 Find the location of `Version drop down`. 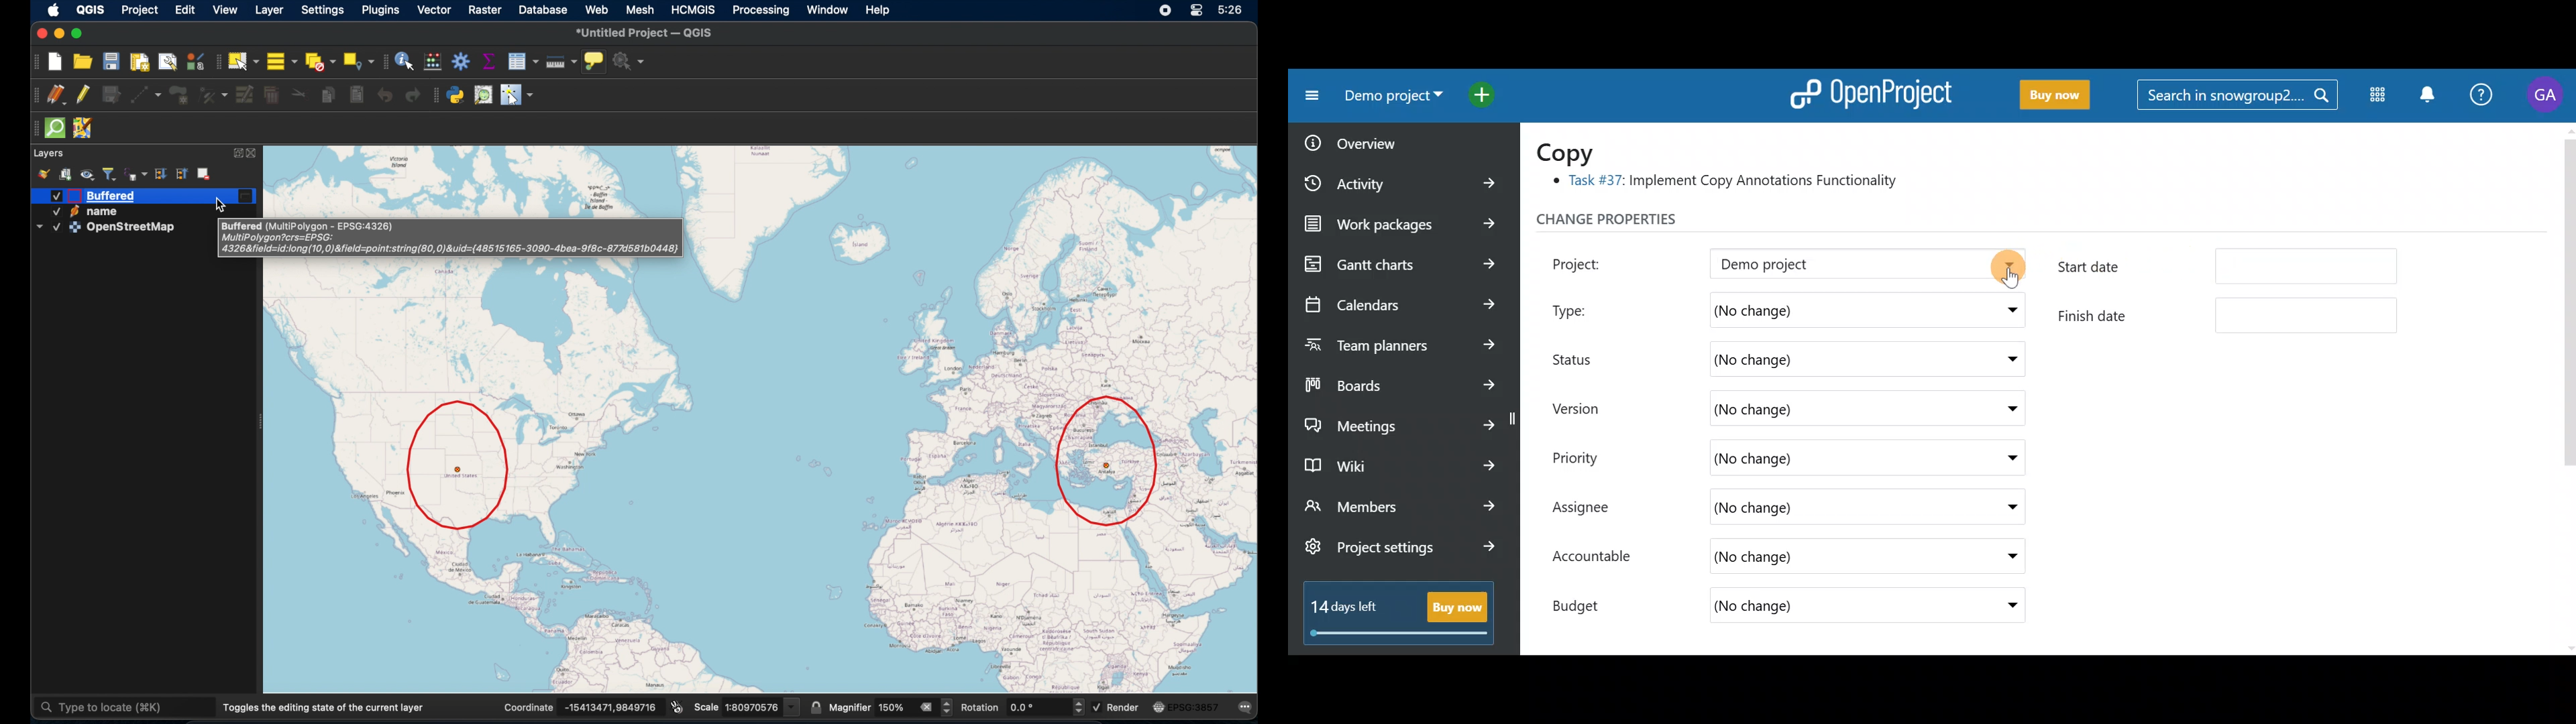

Version drop down is located at coordinates (2006, 408).